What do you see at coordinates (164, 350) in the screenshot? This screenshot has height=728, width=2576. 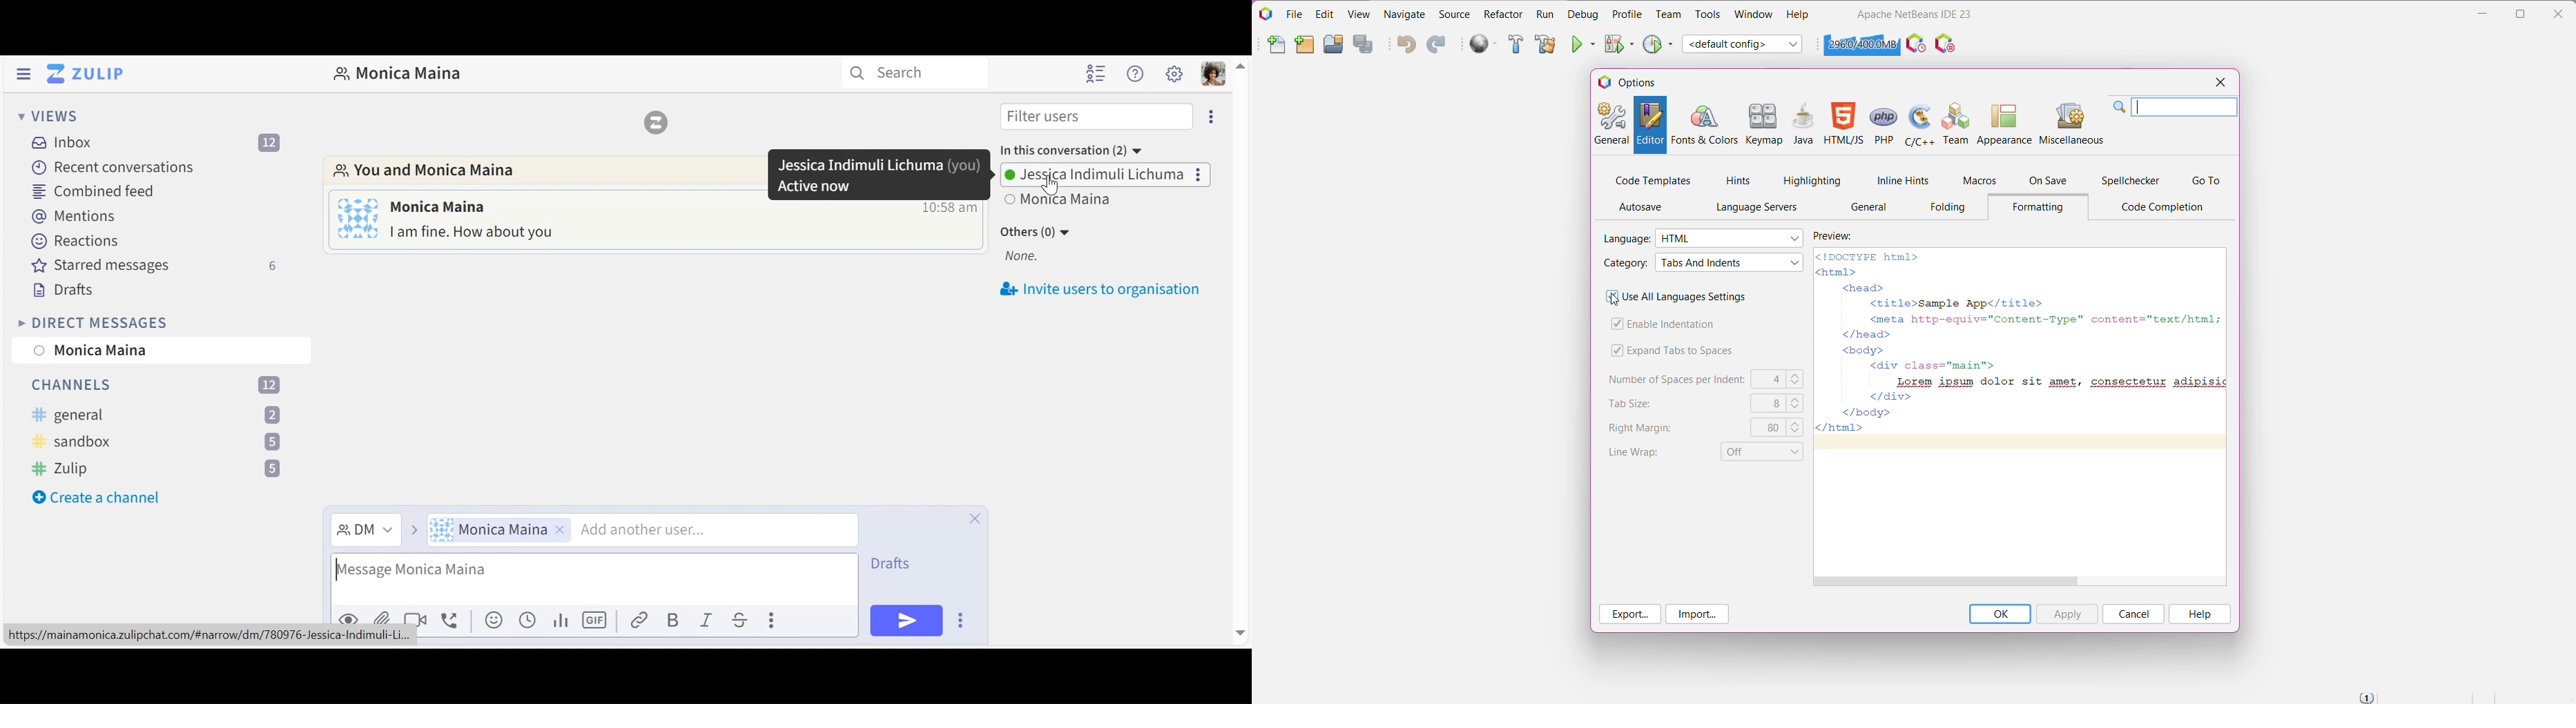 I see `User` at bounding box center [164, 350].